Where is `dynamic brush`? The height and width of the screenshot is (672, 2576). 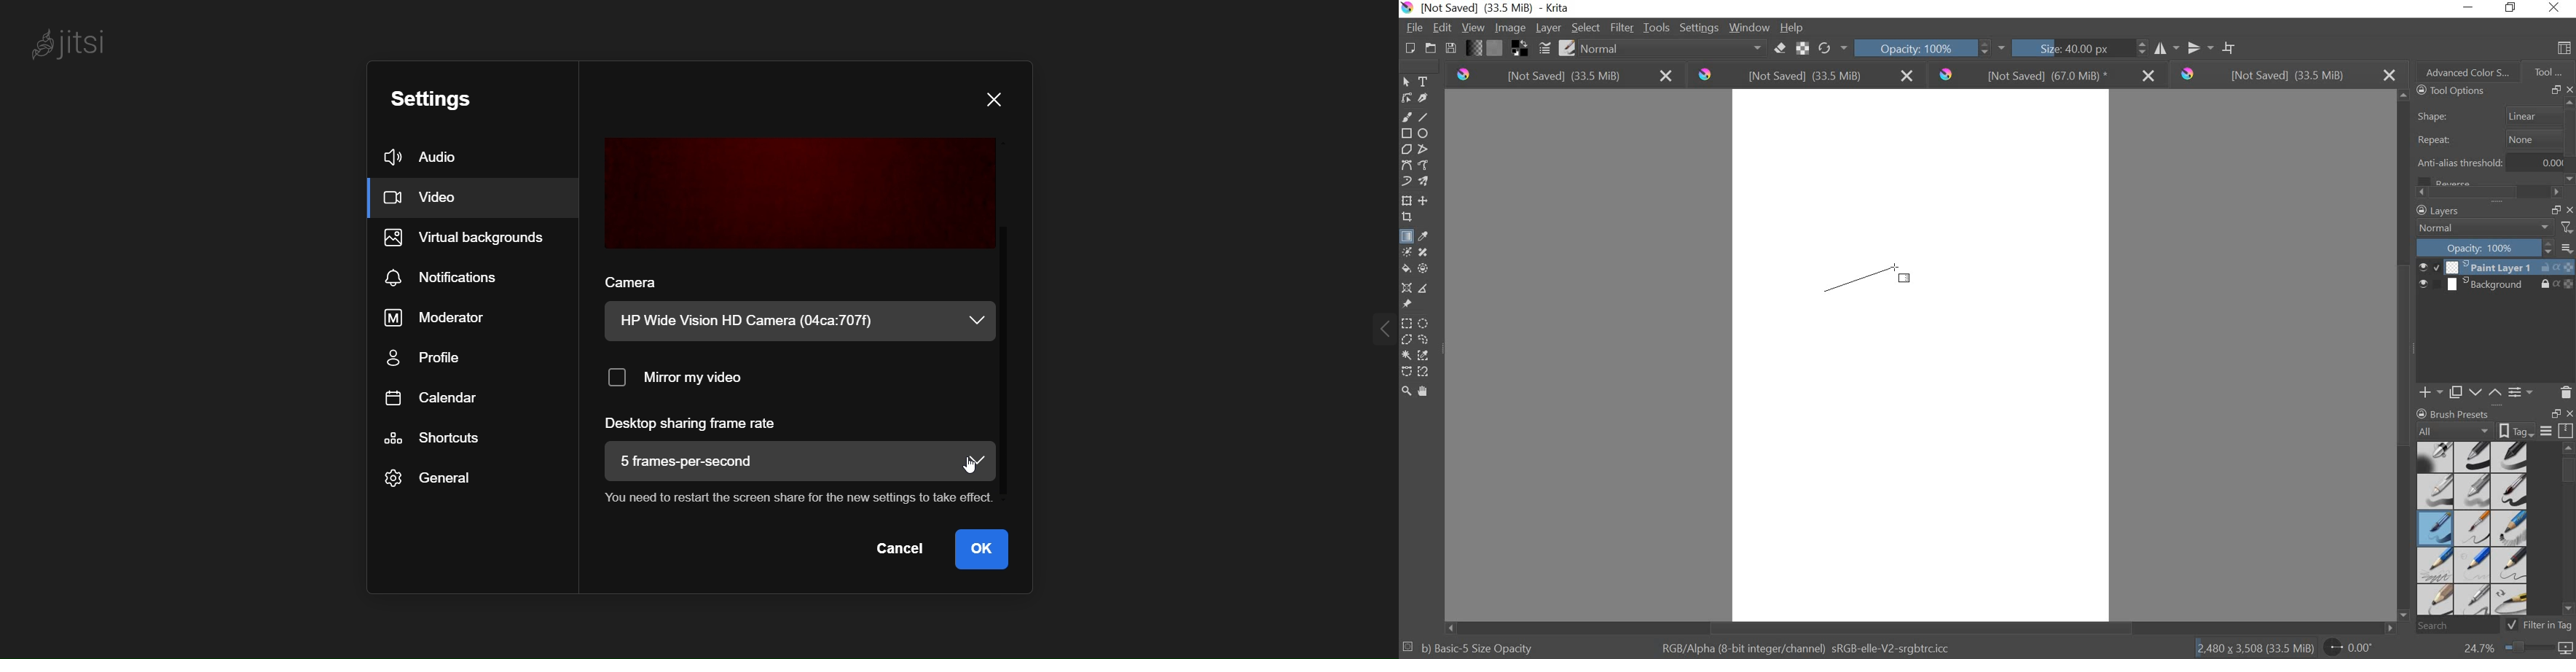
dynamic brush is located at coordinates (1406, 180).